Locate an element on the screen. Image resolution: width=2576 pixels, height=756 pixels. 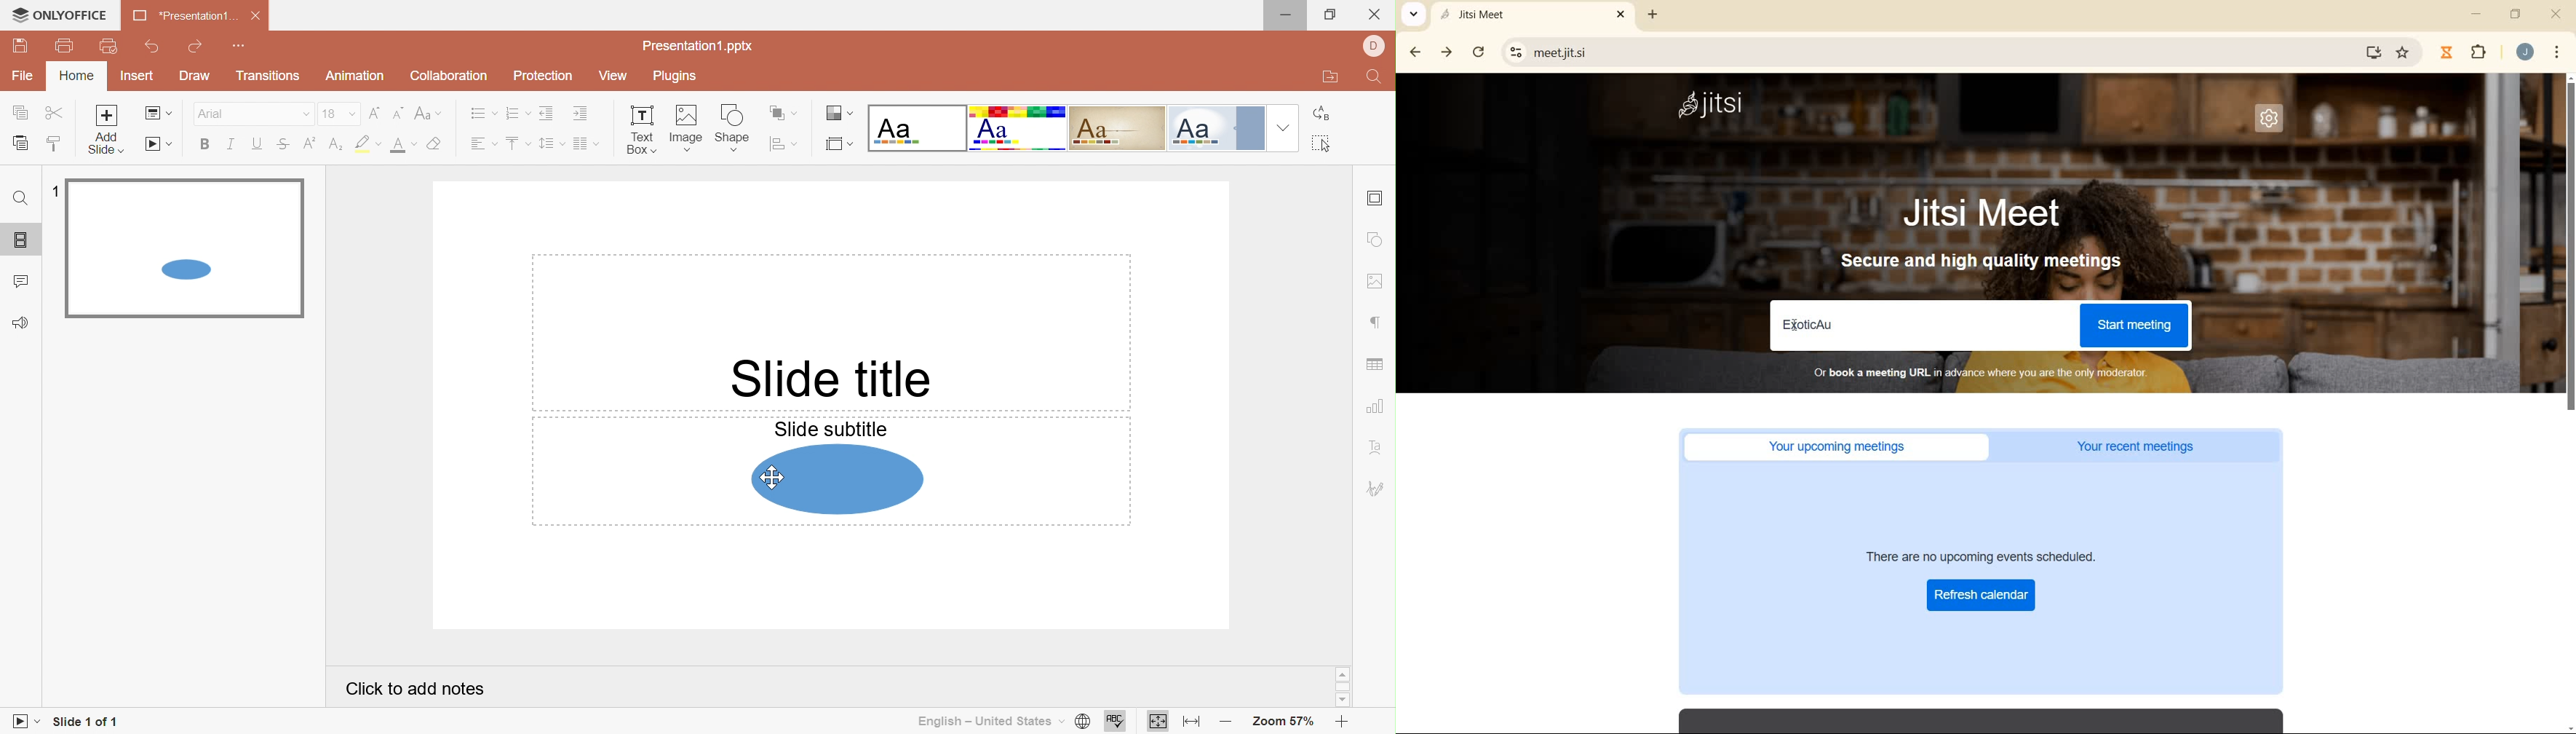
Align shape is located at coordinates (782, 143).